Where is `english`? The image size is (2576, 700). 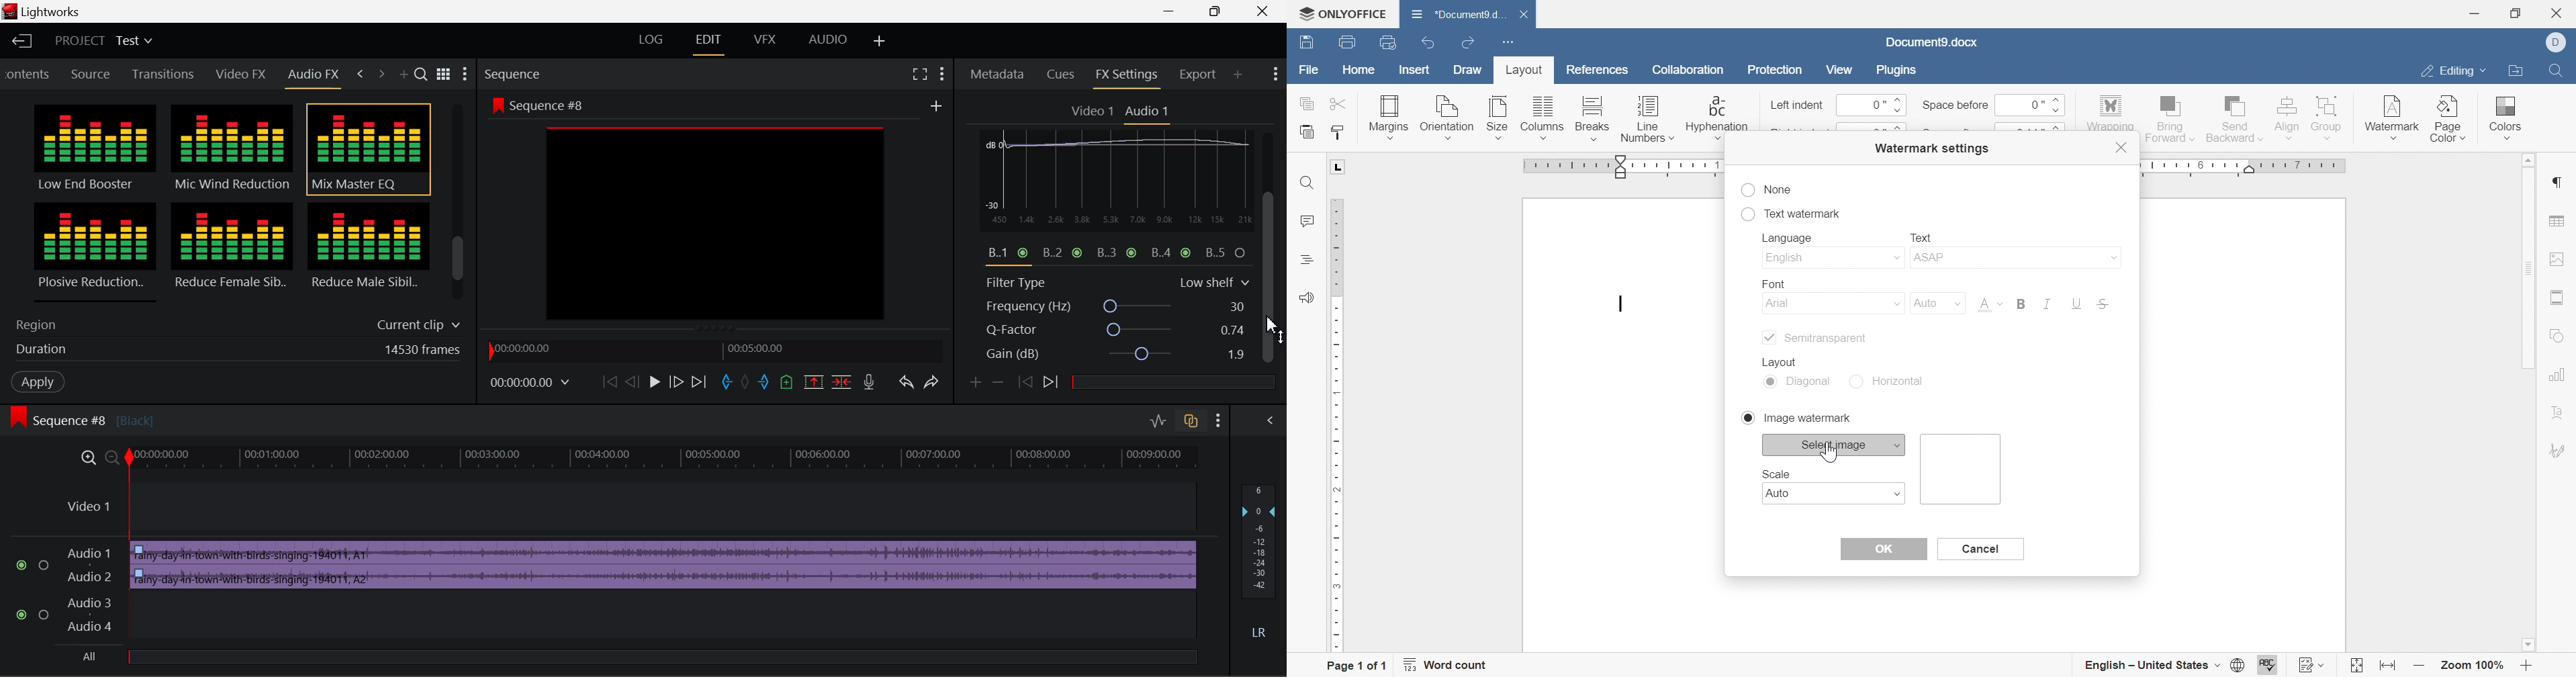 english is located at coordinates (1831, 259).